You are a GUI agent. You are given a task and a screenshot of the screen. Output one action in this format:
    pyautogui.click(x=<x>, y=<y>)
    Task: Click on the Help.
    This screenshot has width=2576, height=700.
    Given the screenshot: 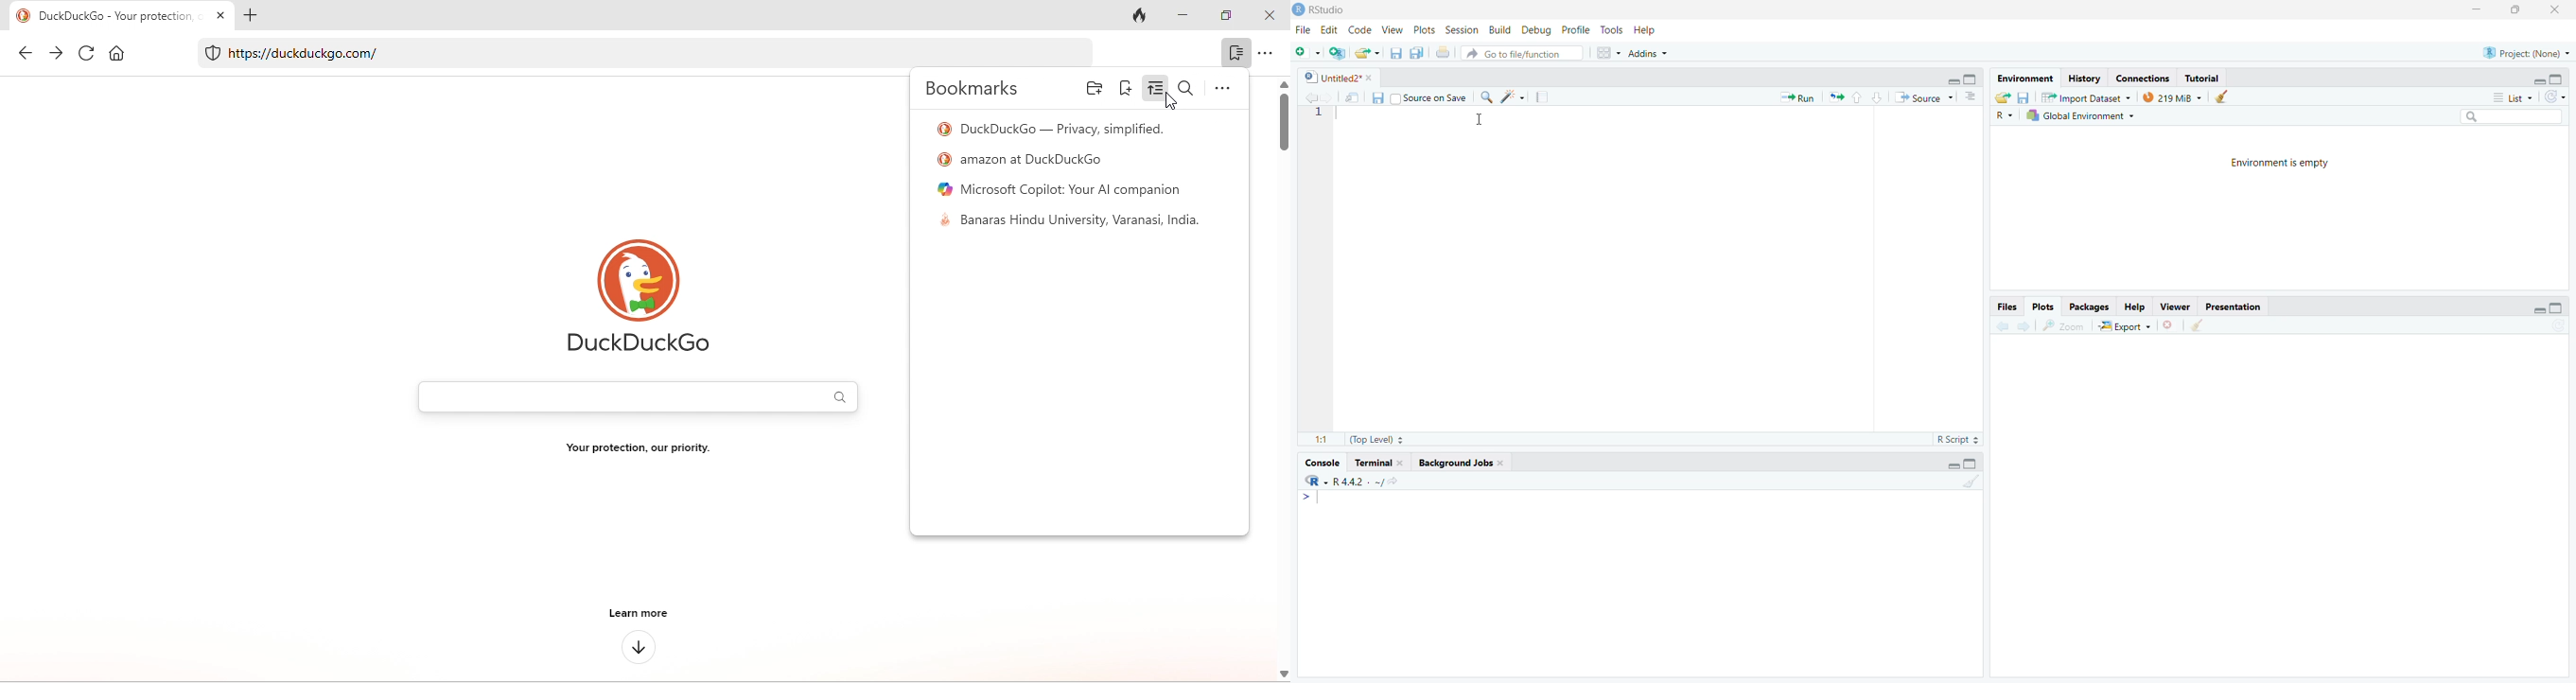 What is the action you would take?
    pyautogui.click(x=2133, y=306)
    